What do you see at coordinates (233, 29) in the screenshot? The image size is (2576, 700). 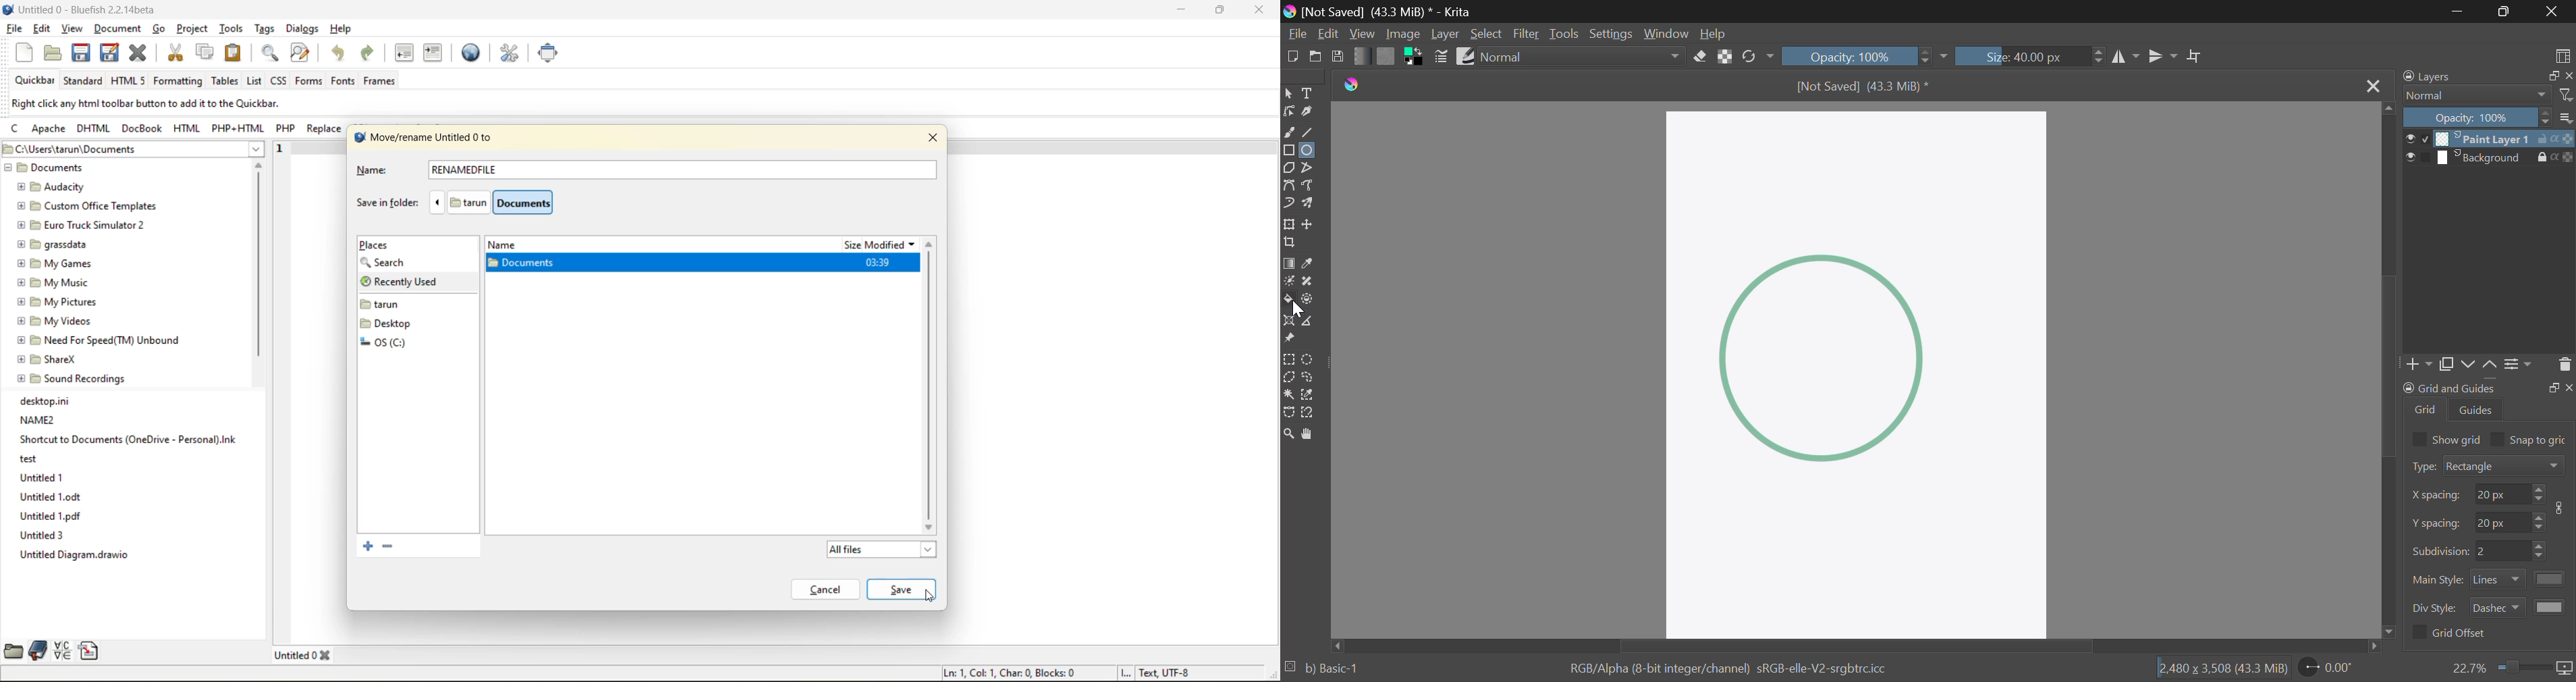 I see `tools` at bounding box center [233, 29].